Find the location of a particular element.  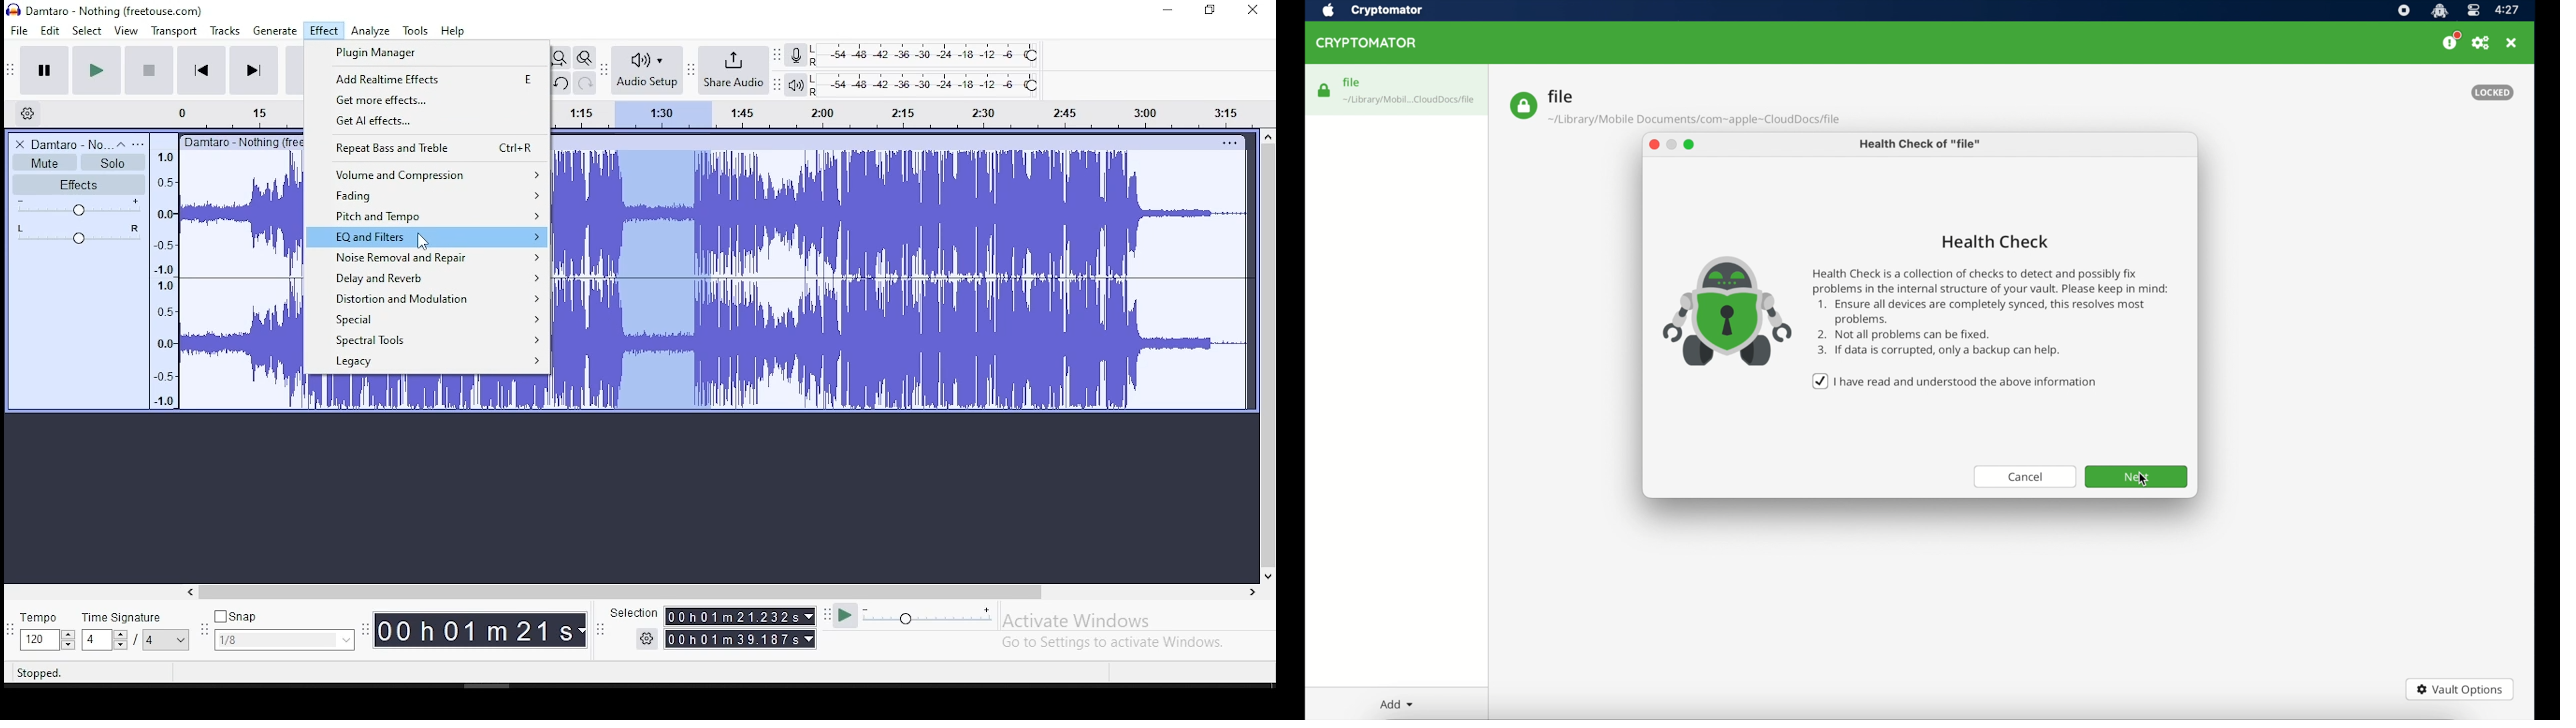

zoom toggle is located at coordinates (583, 59).